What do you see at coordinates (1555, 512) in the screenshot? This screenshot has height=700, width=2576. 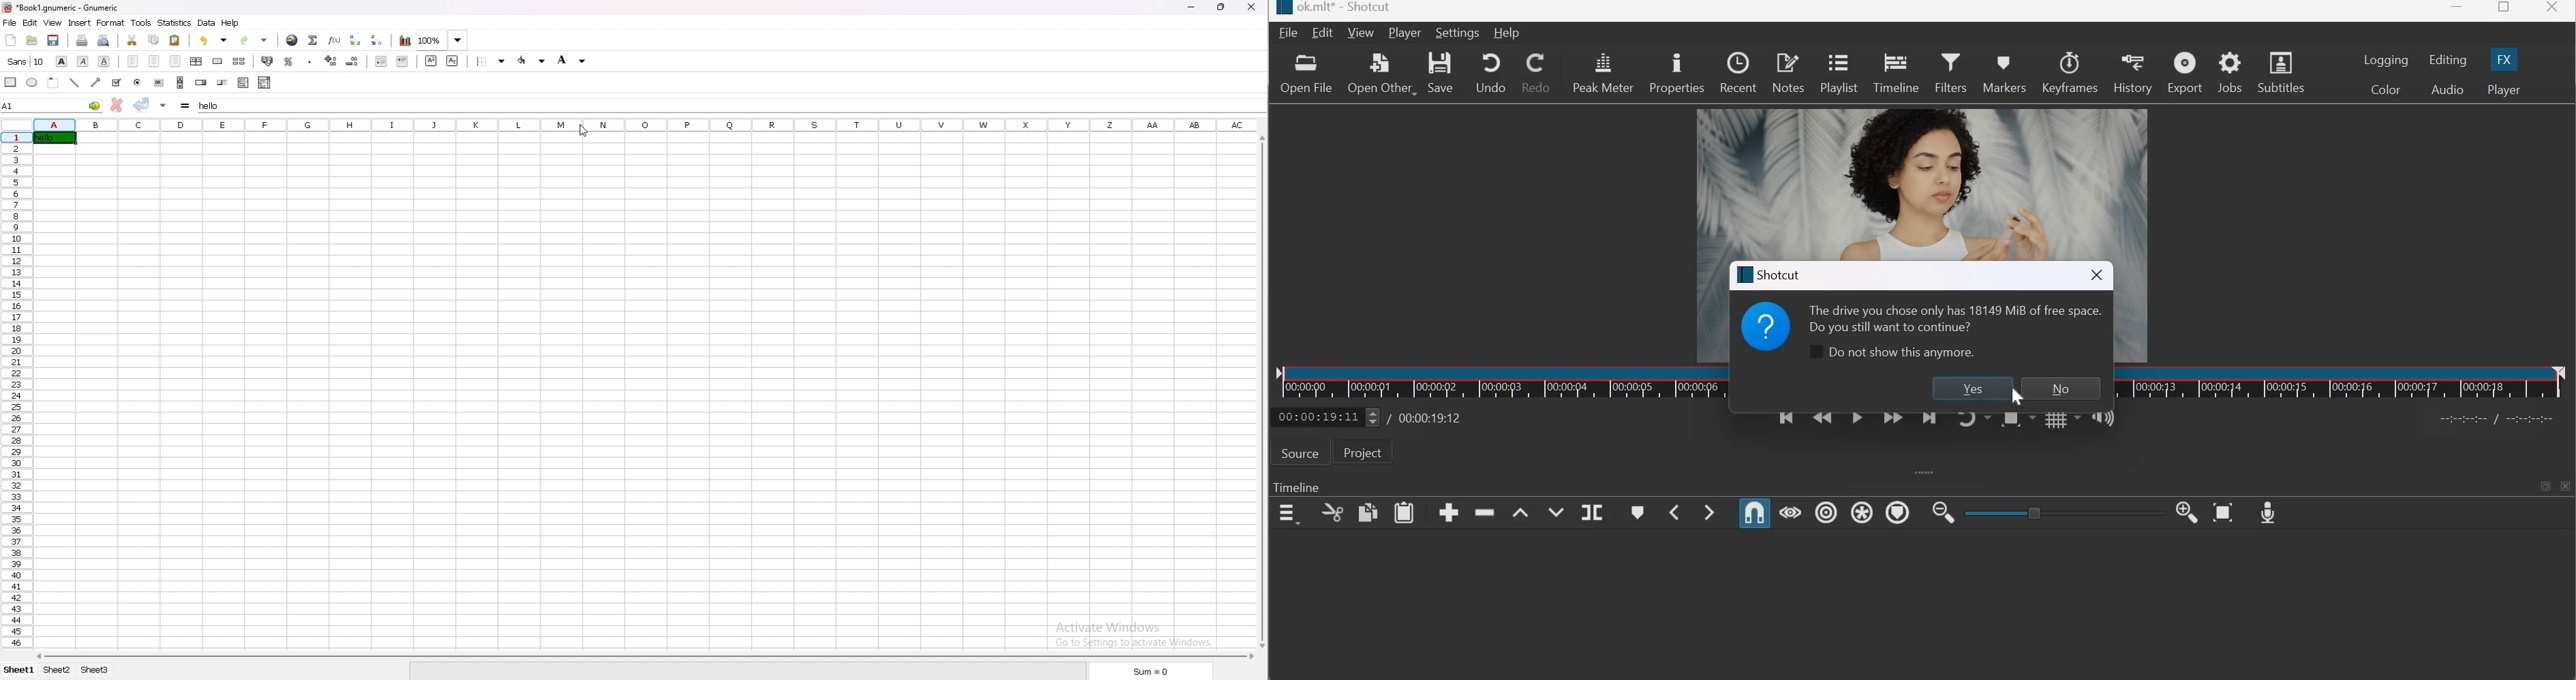 I see `Overwrite` at bounding box center [1555, 512].